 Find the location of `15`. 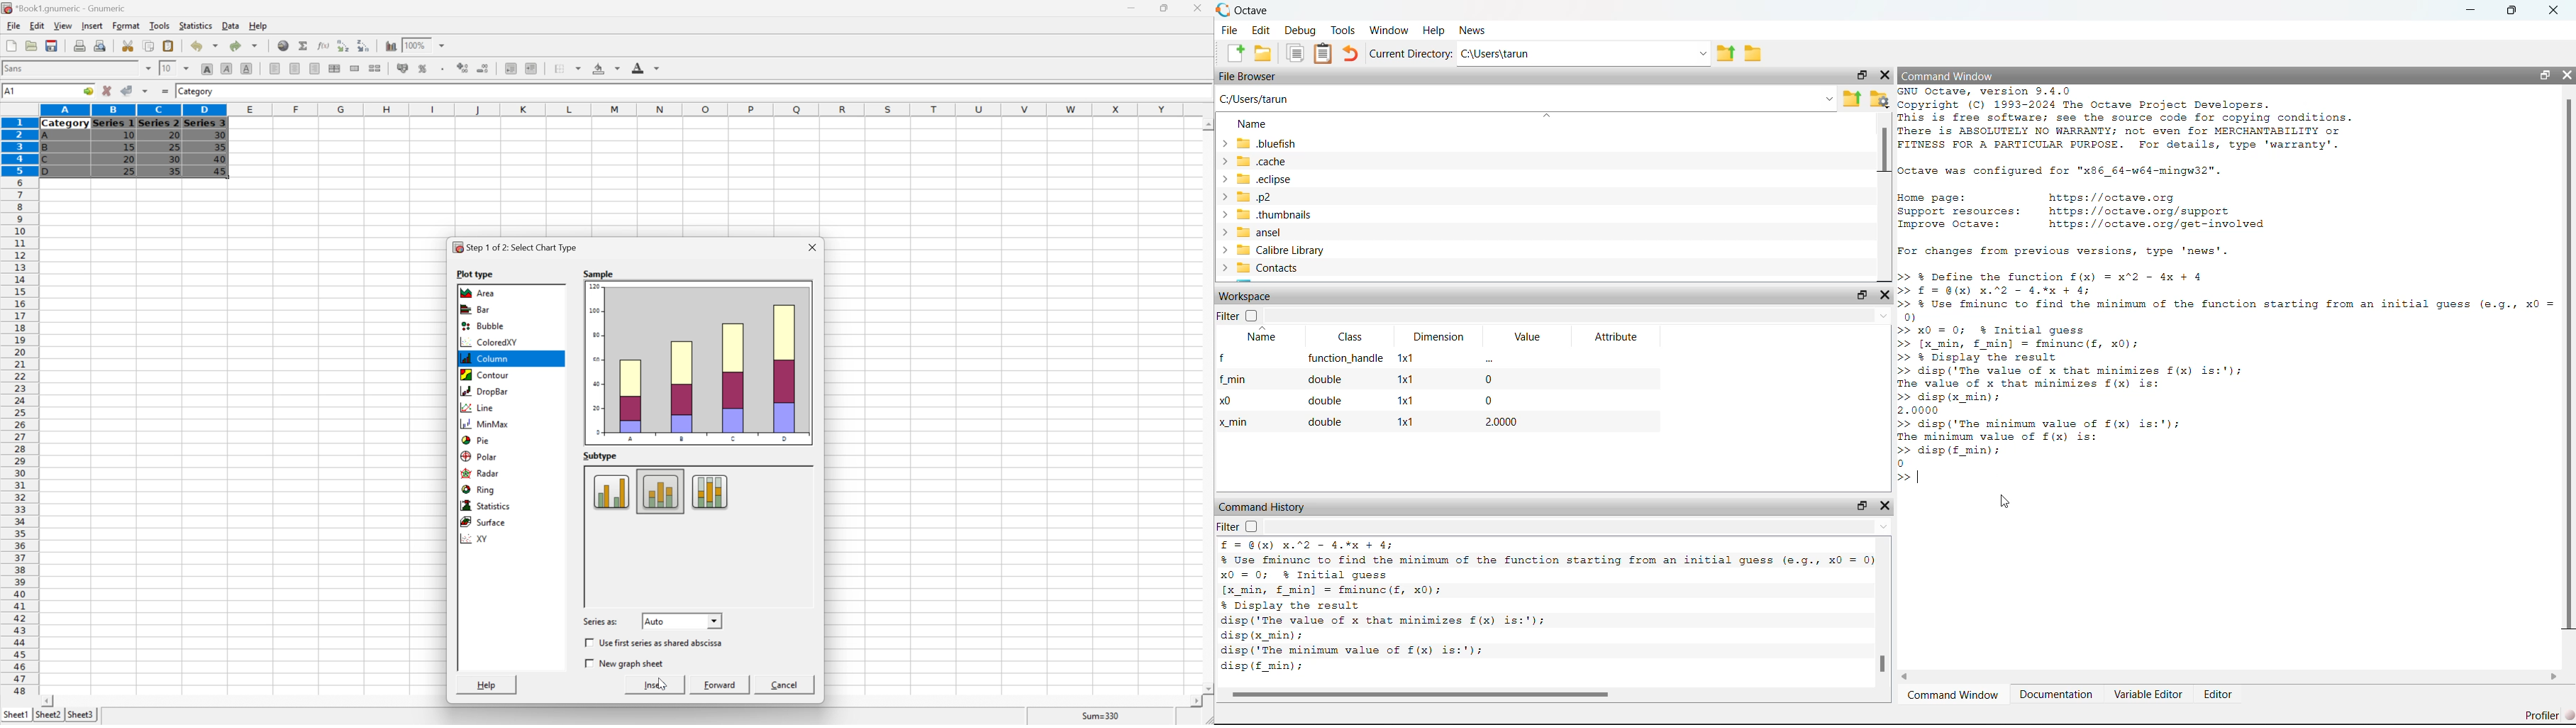

15 is located at coordinates (129, 147).